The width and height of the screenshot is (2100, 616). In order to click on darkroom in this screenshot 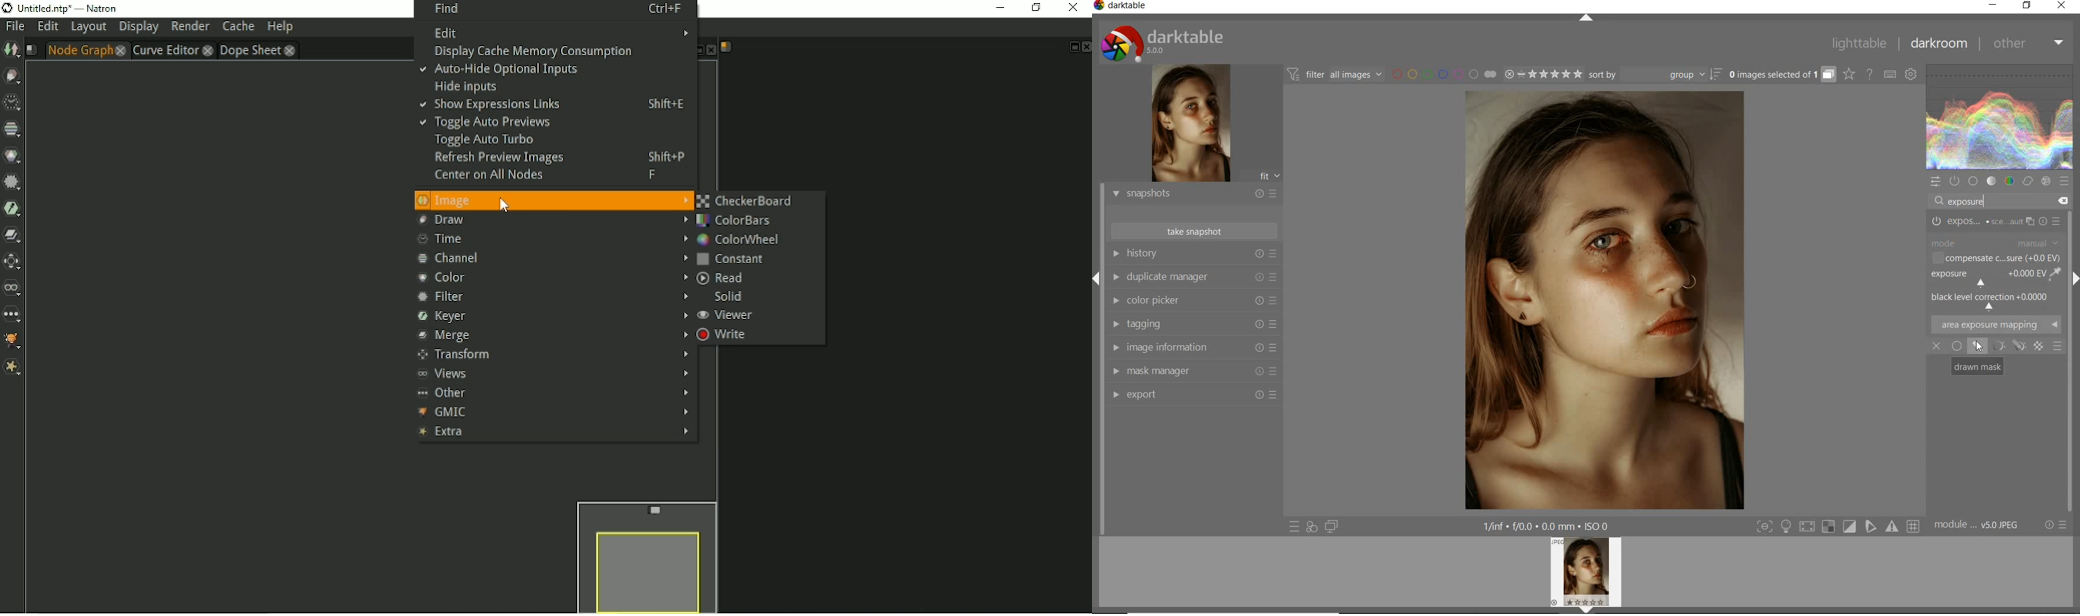, I will do `click(1937, 44)`.